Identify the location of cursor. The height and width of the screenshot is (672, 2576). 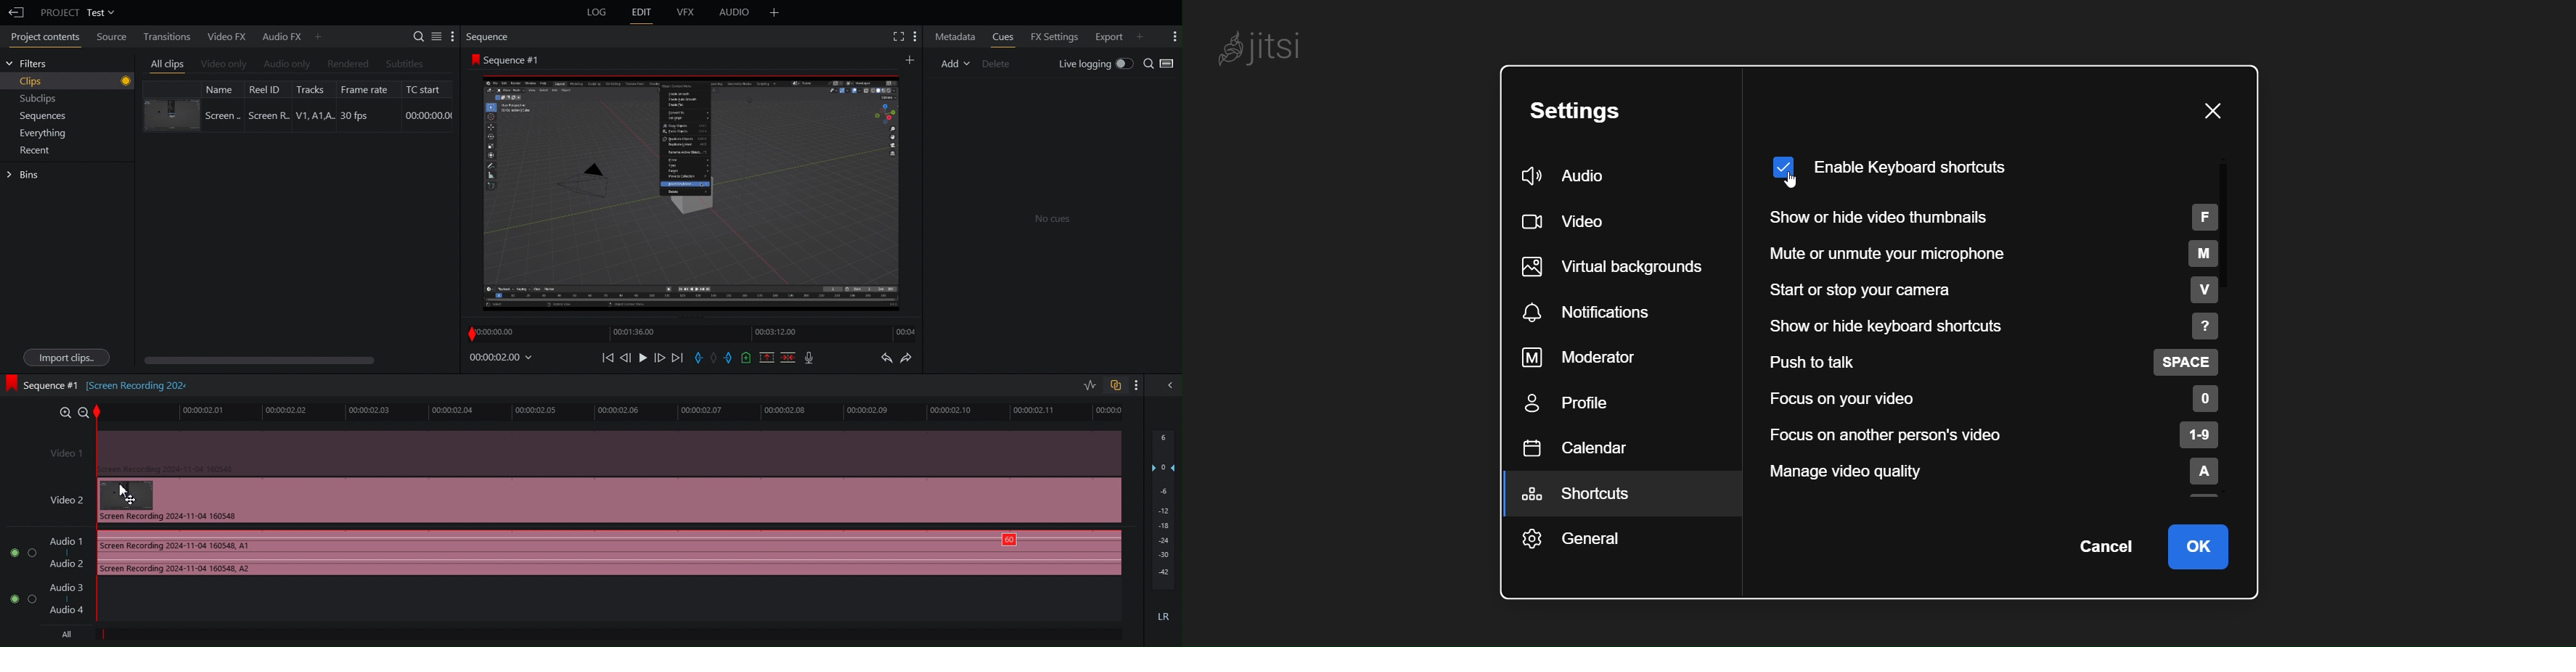
(1792, 179).